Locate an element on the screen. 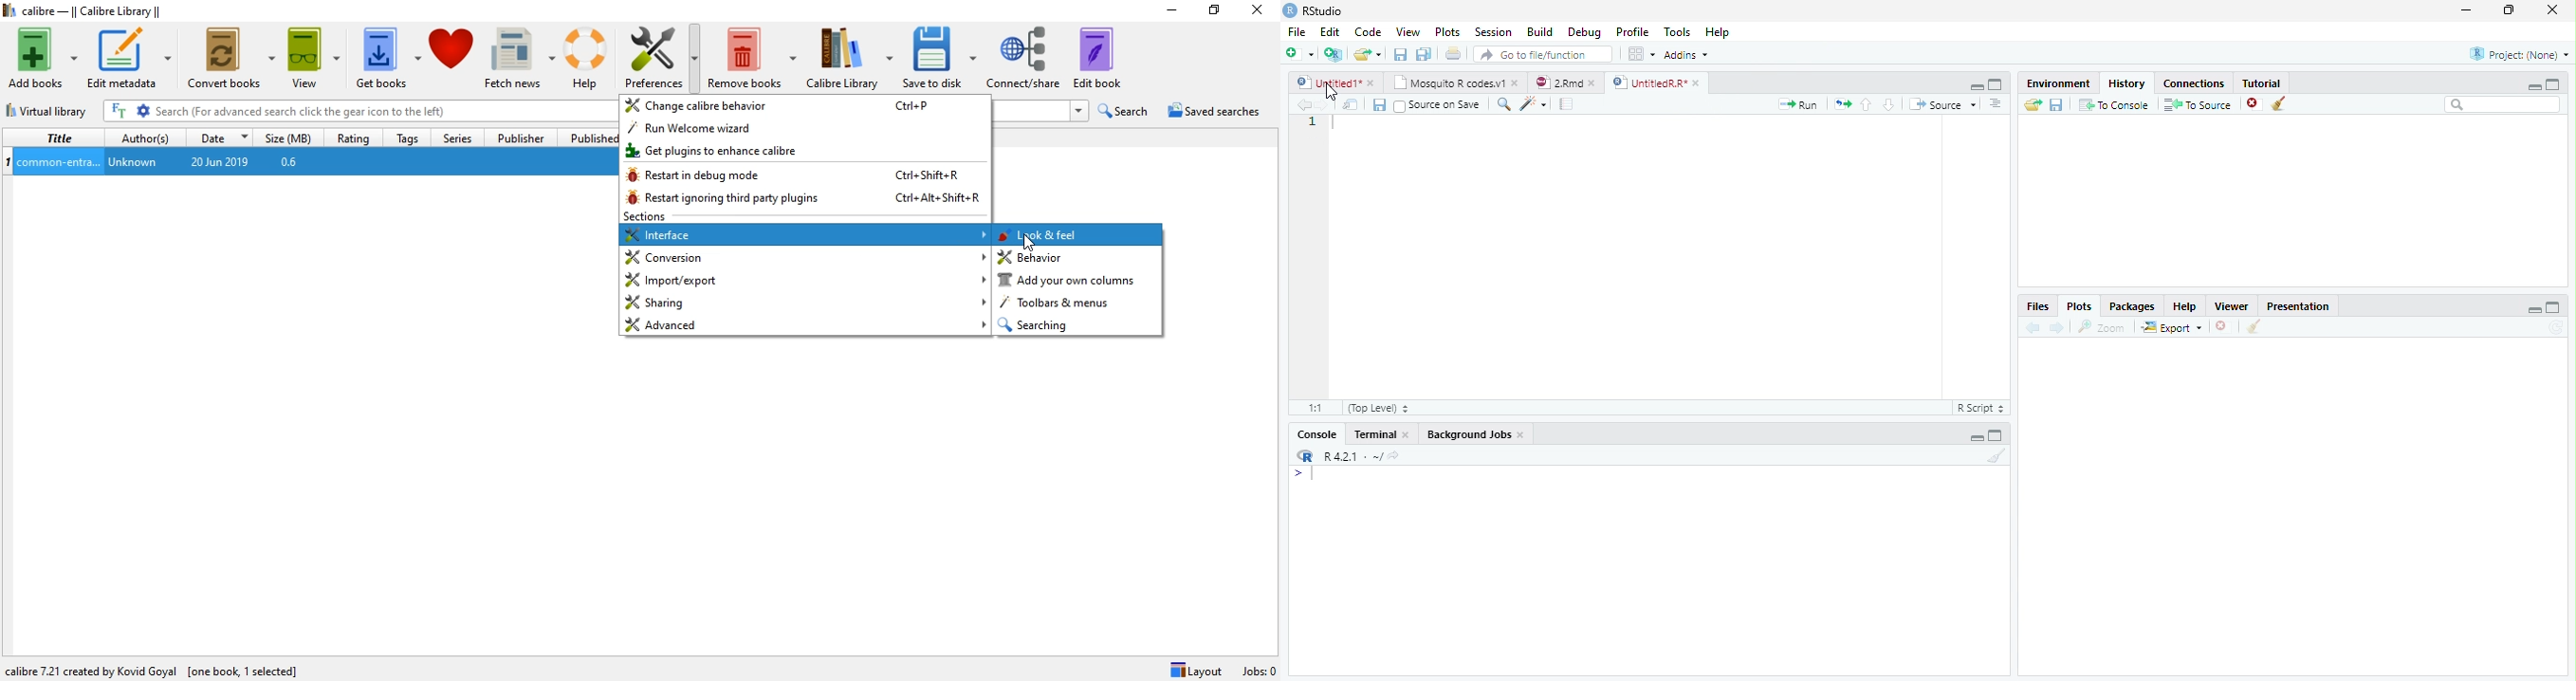  Minimize is located at coordinates (2533, 84).